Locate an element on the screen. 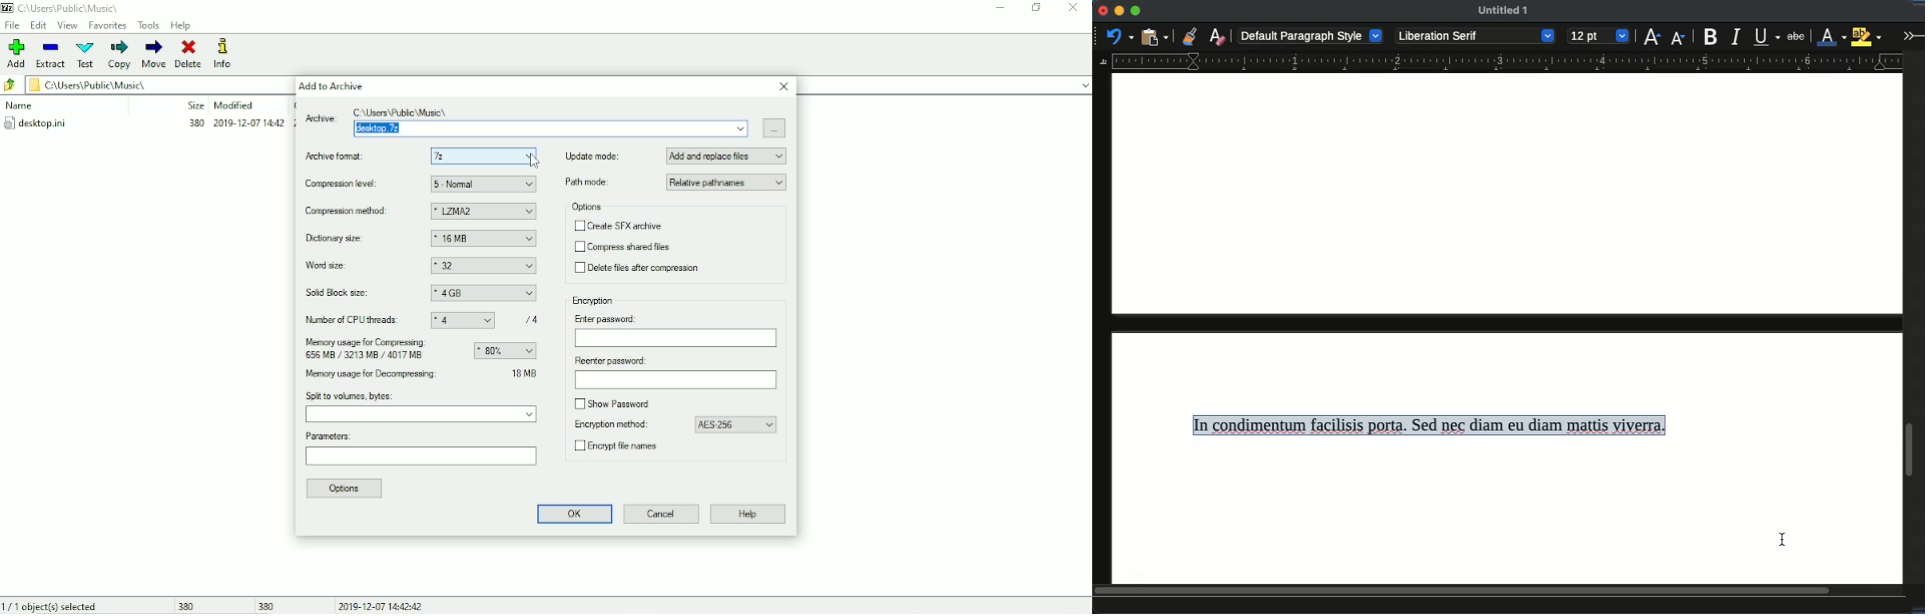 This screenshot has height=616, width=1932. clear formatting is located at coordinates (1217, 36).